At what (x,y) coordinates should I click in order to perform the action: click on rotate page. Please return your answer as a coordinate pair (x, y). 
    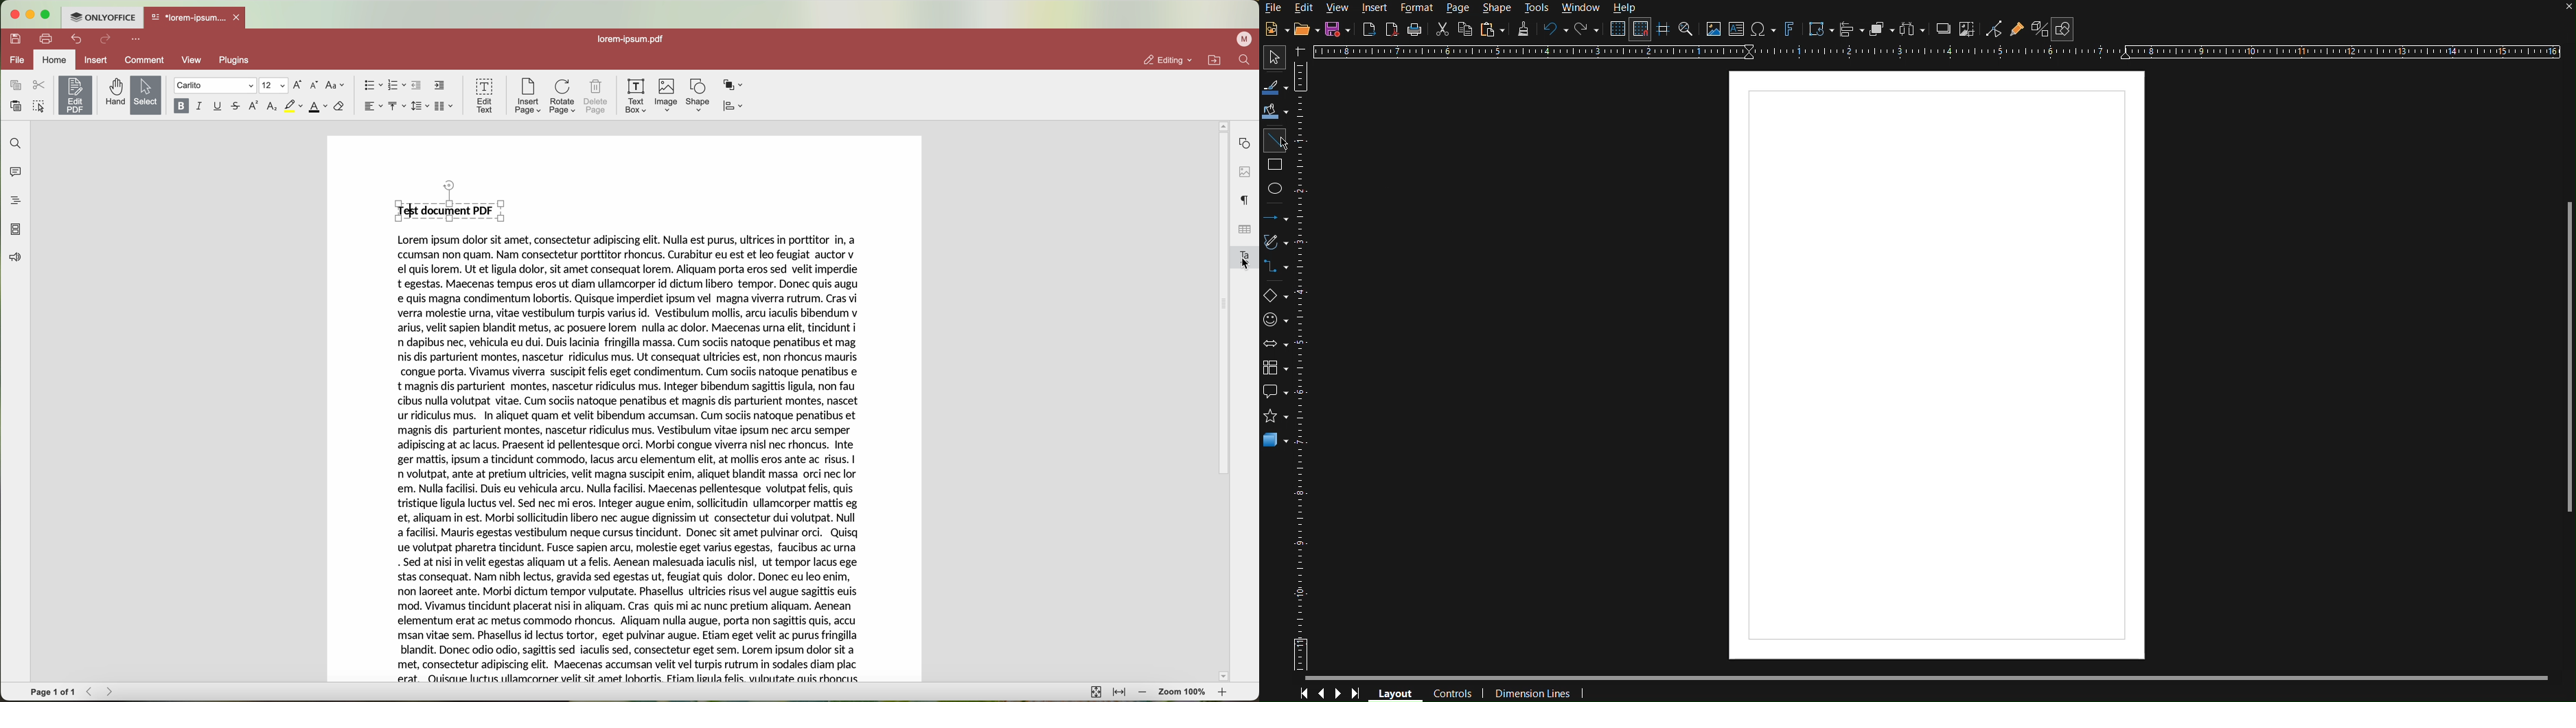
    Looking at the image, I should click on (563, 96).